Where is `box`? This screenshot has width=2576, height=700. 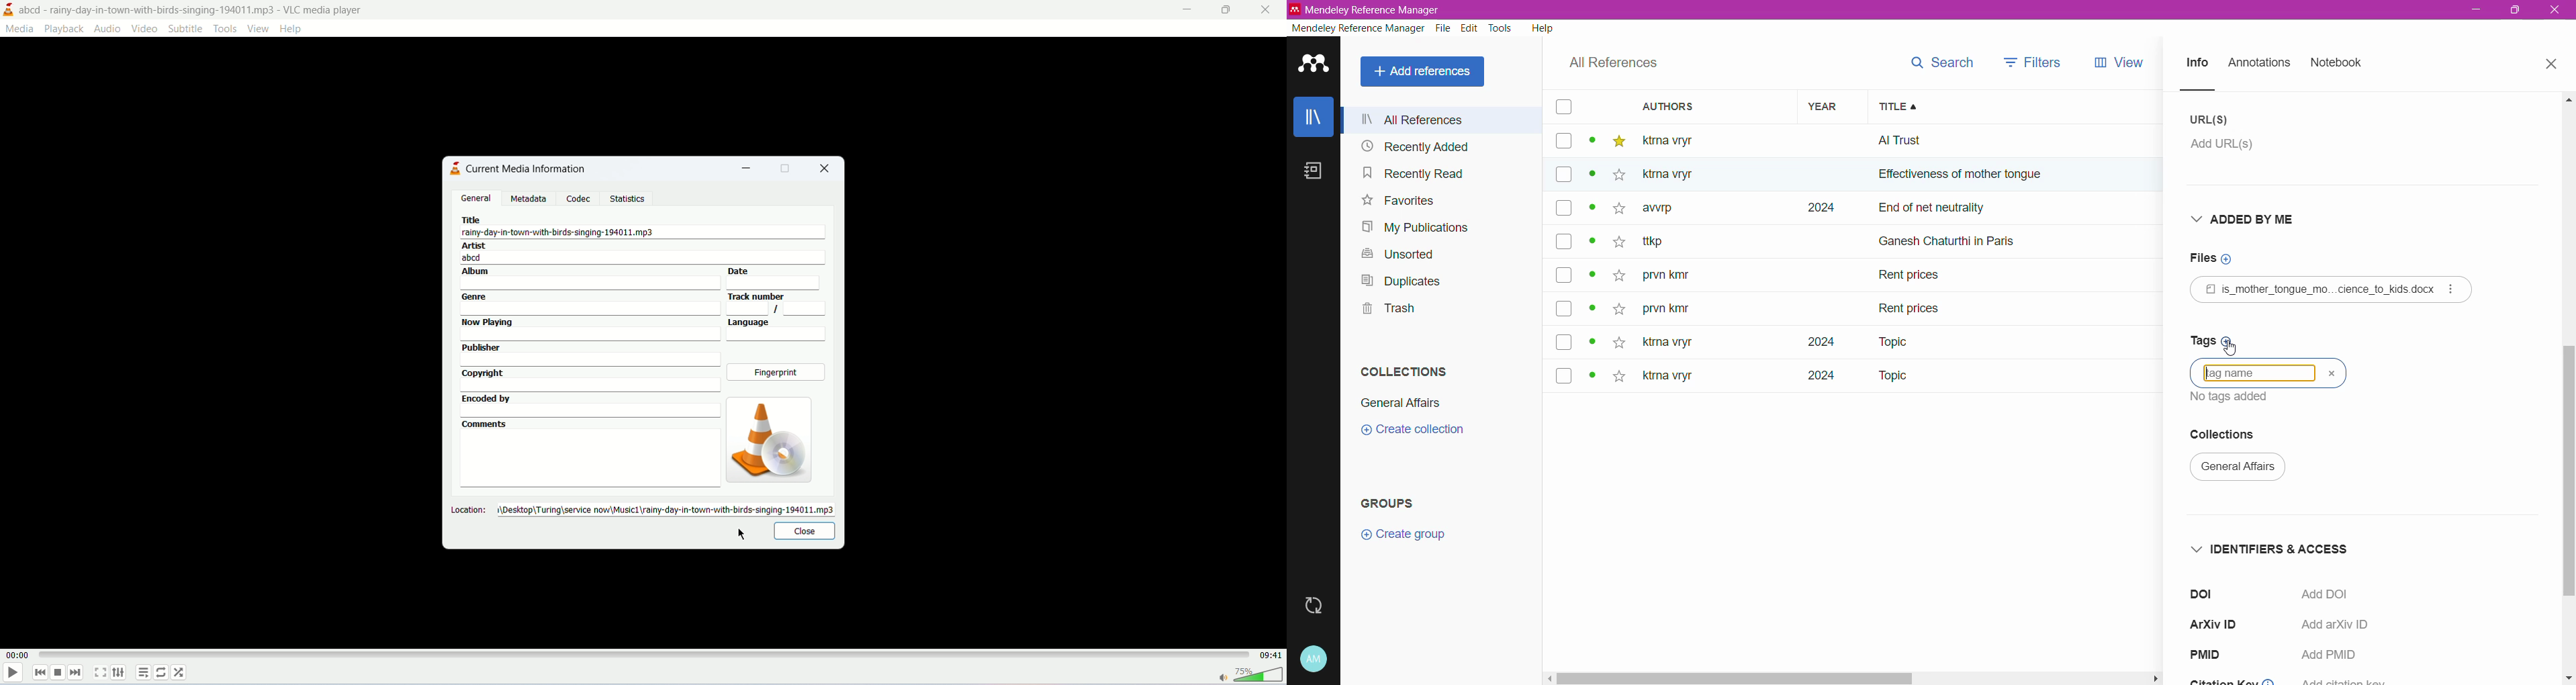
box is located at coordinates (1564, 275).